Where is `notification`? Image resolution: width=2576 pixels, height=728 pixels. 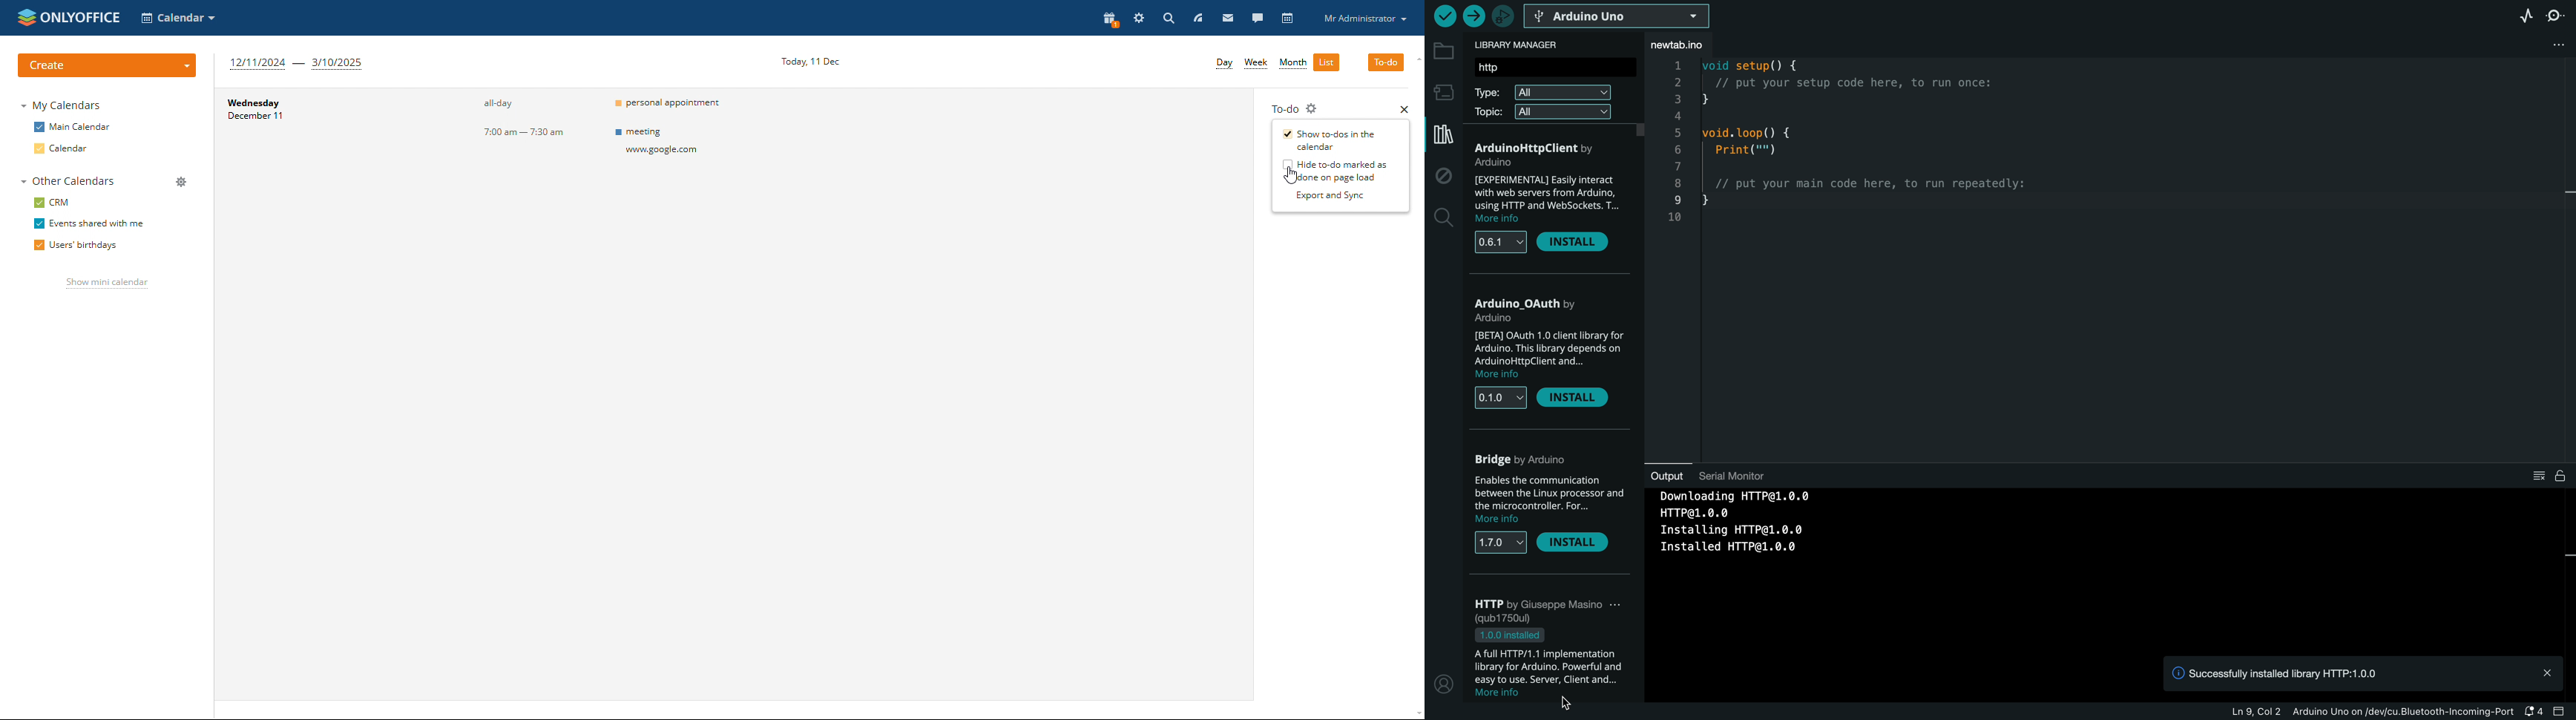 notification is located at coordinates (2533, 712).